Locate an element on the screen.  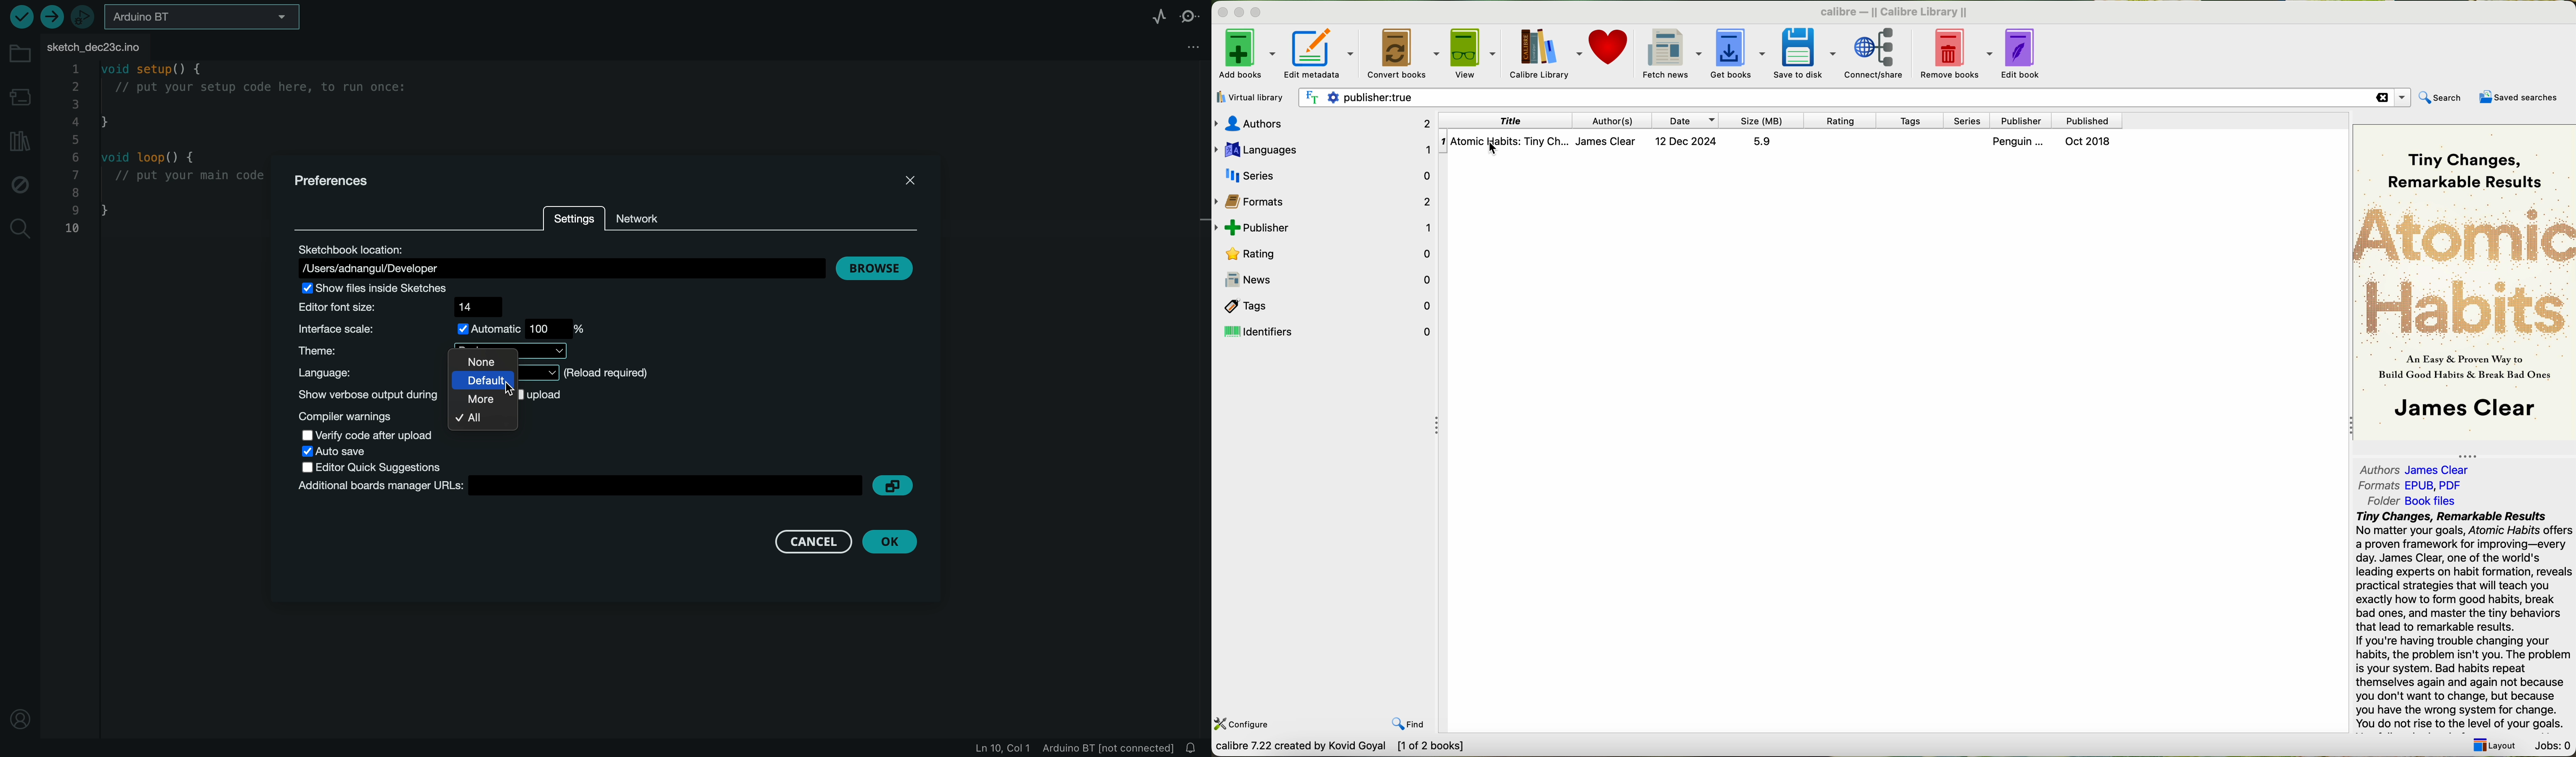
Calibre library is located at coordinates (1545, 54).